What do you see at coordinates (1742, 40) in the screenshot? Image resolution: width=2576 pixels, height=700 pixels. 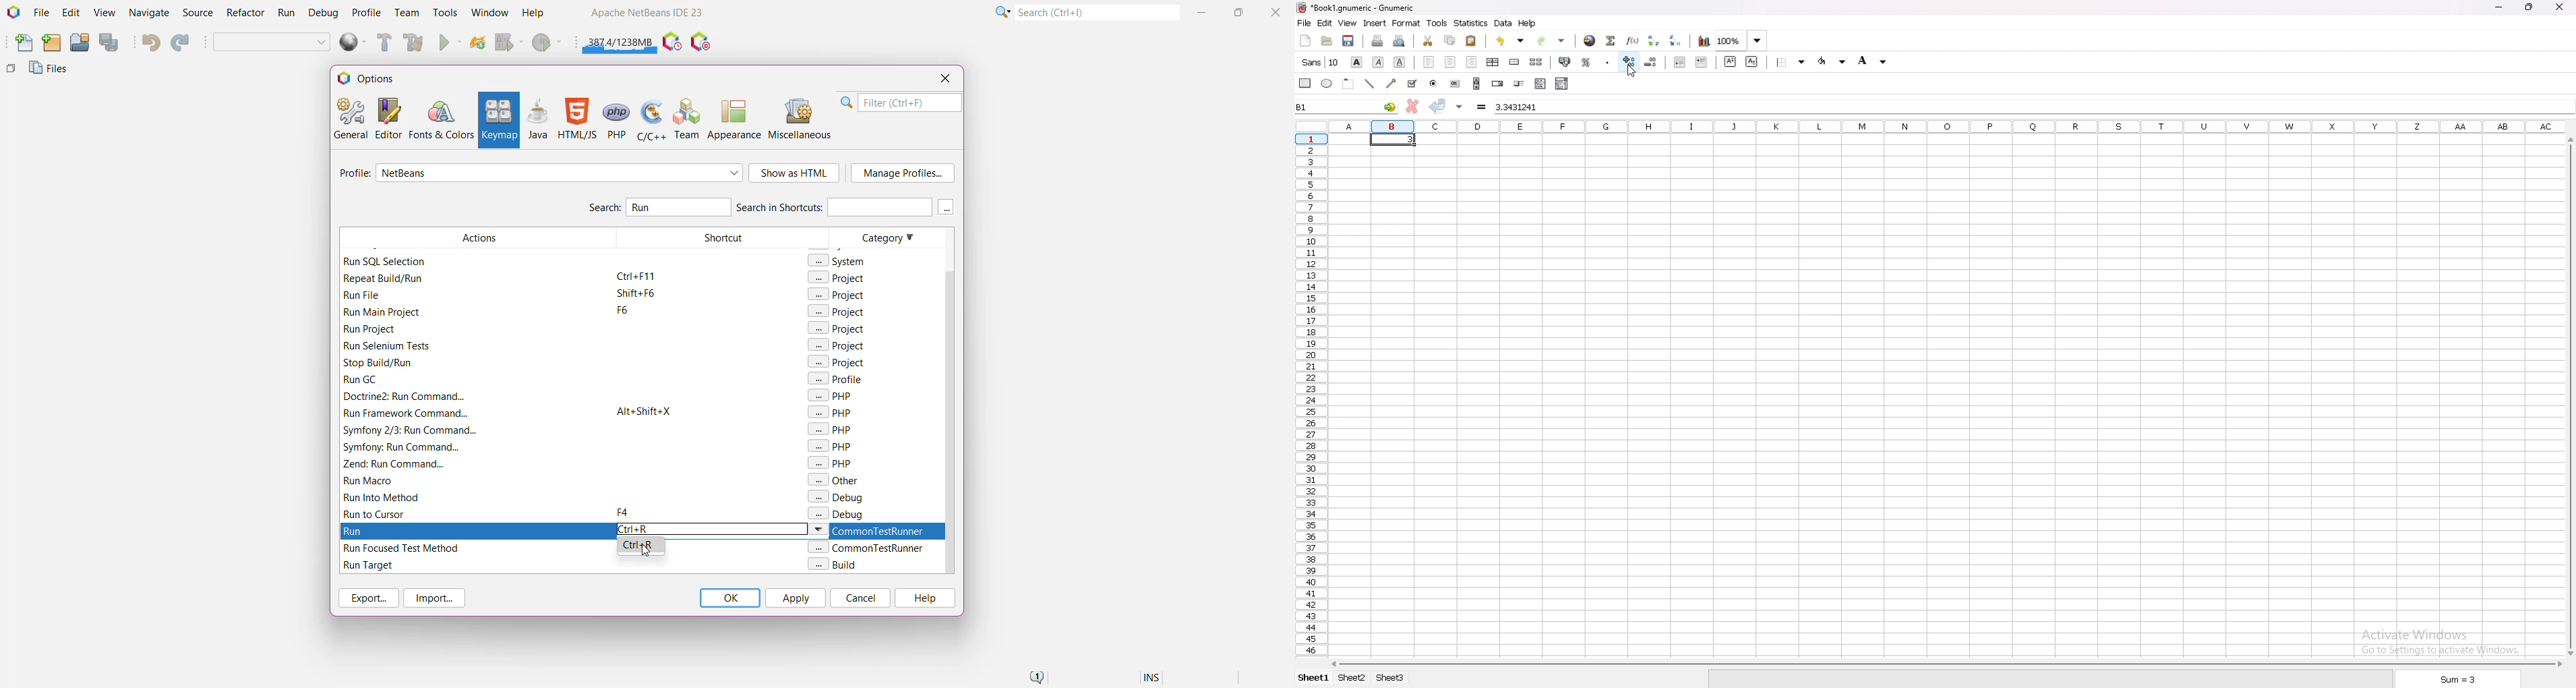 I see `100%` at bounding box center [1742, 40].